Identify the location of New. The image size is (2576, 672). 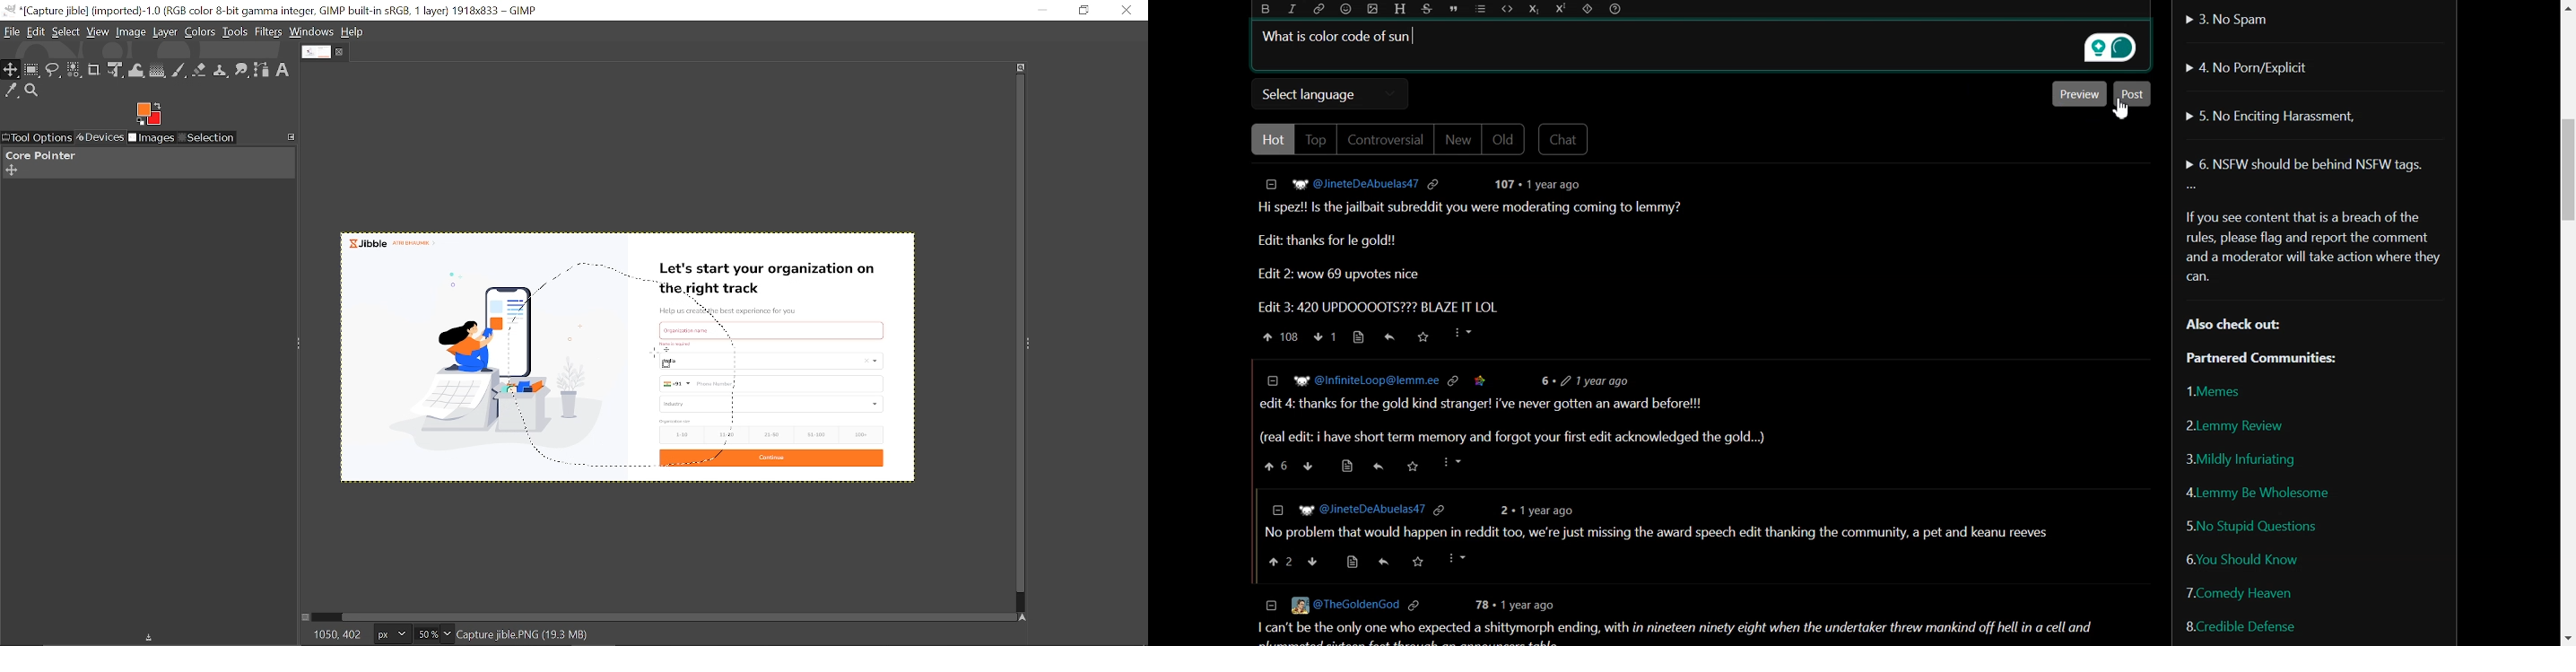
(1458, 139).